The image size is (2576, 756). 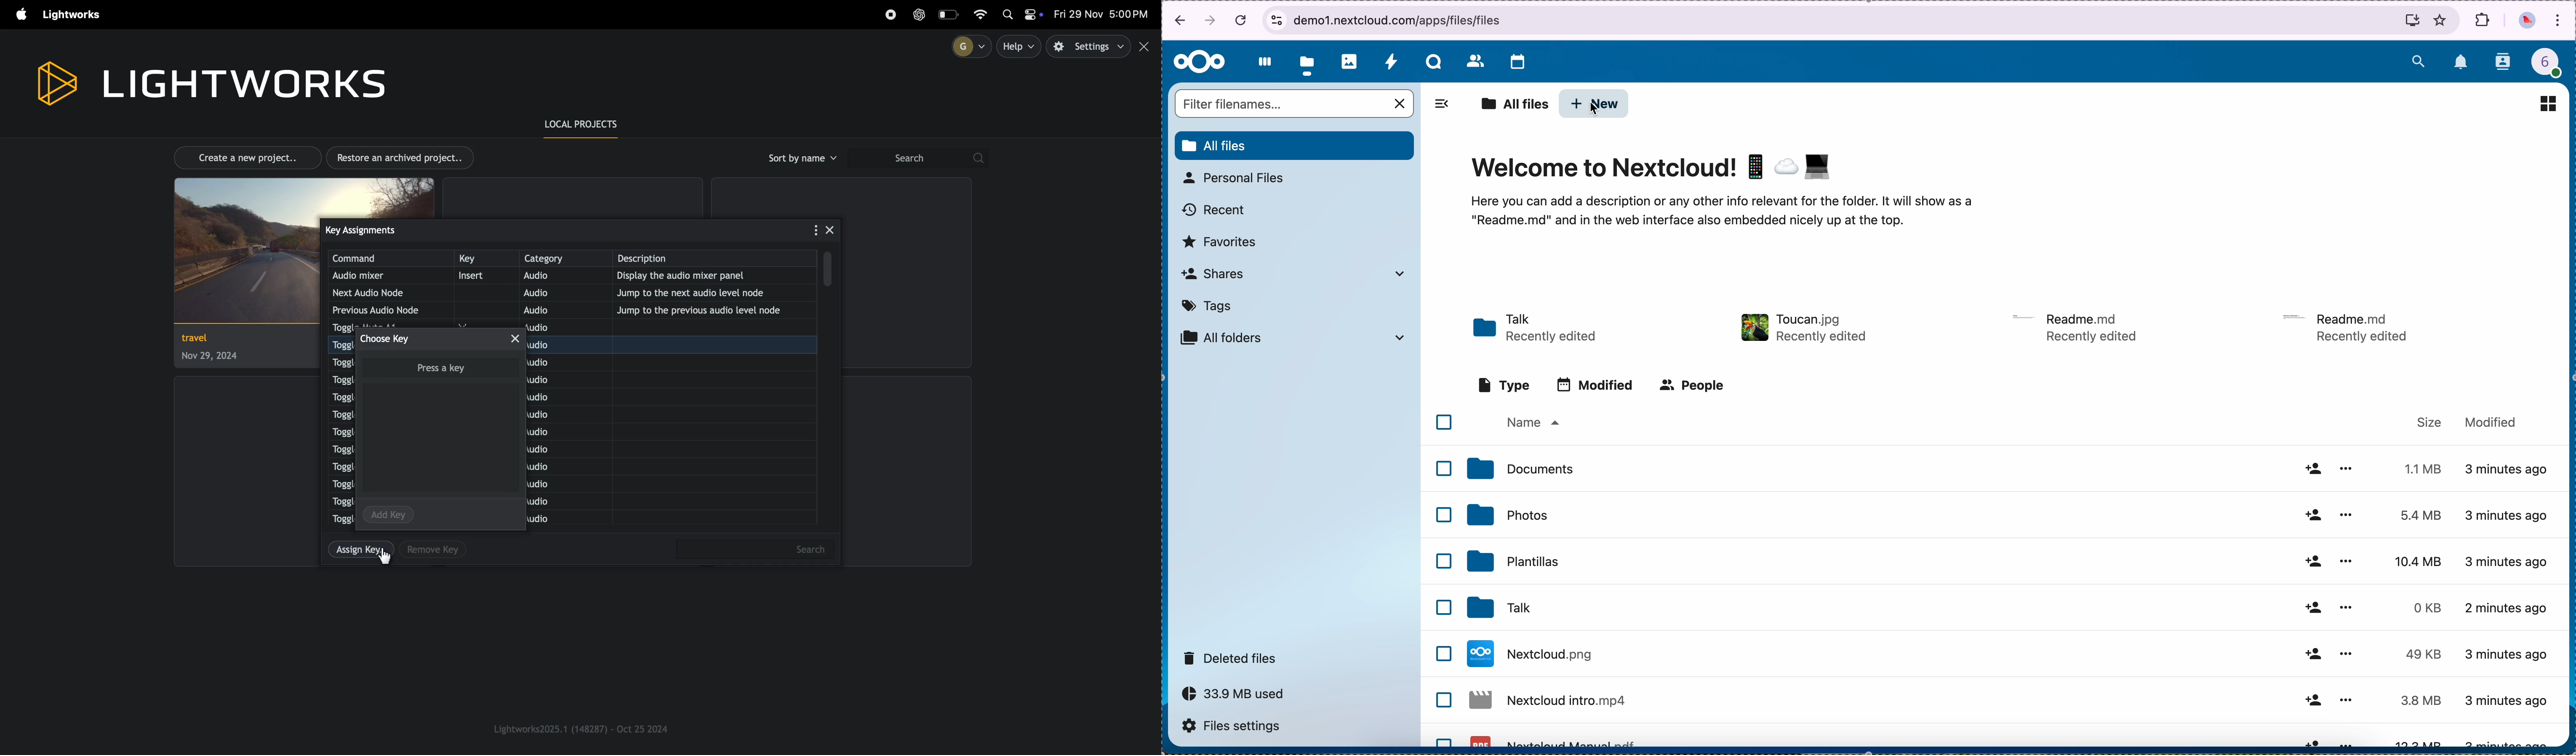 I want to click on insert, so click(x=481, y=276).